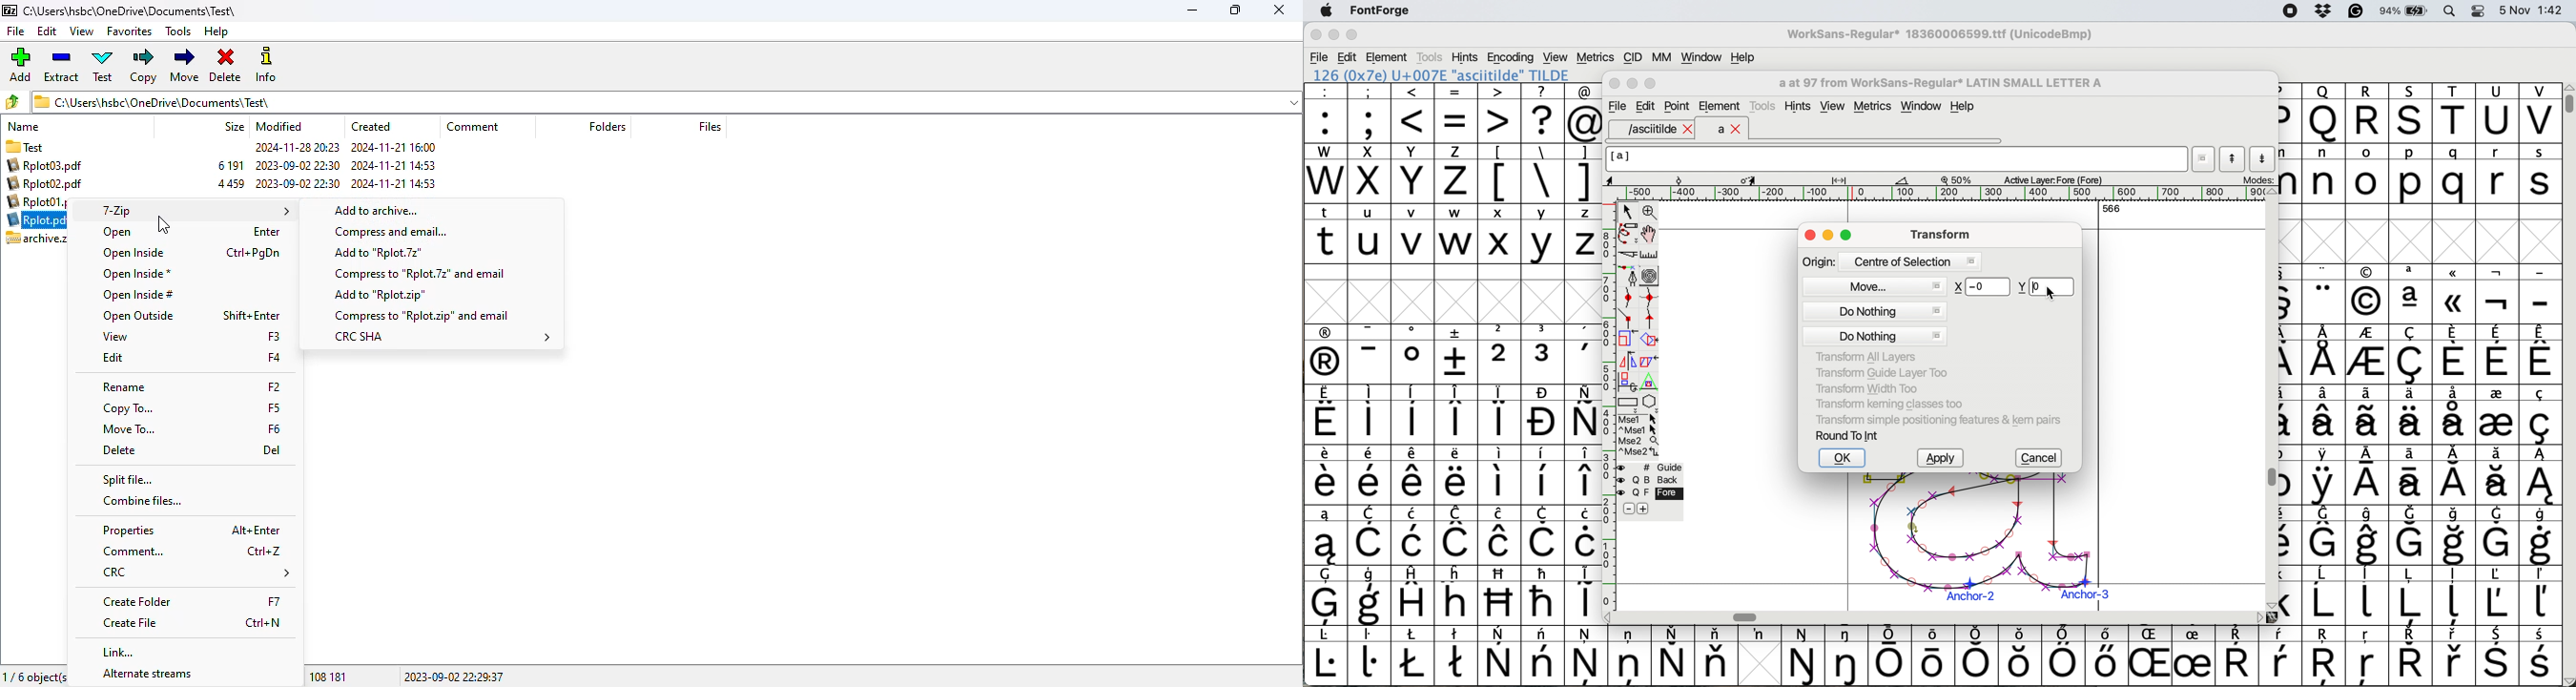 The width and height of the screenshot is (2576, 700). Describe the element at coordinates (254, 253) in the screenshot. I see `shortcut for open inside` at that location.